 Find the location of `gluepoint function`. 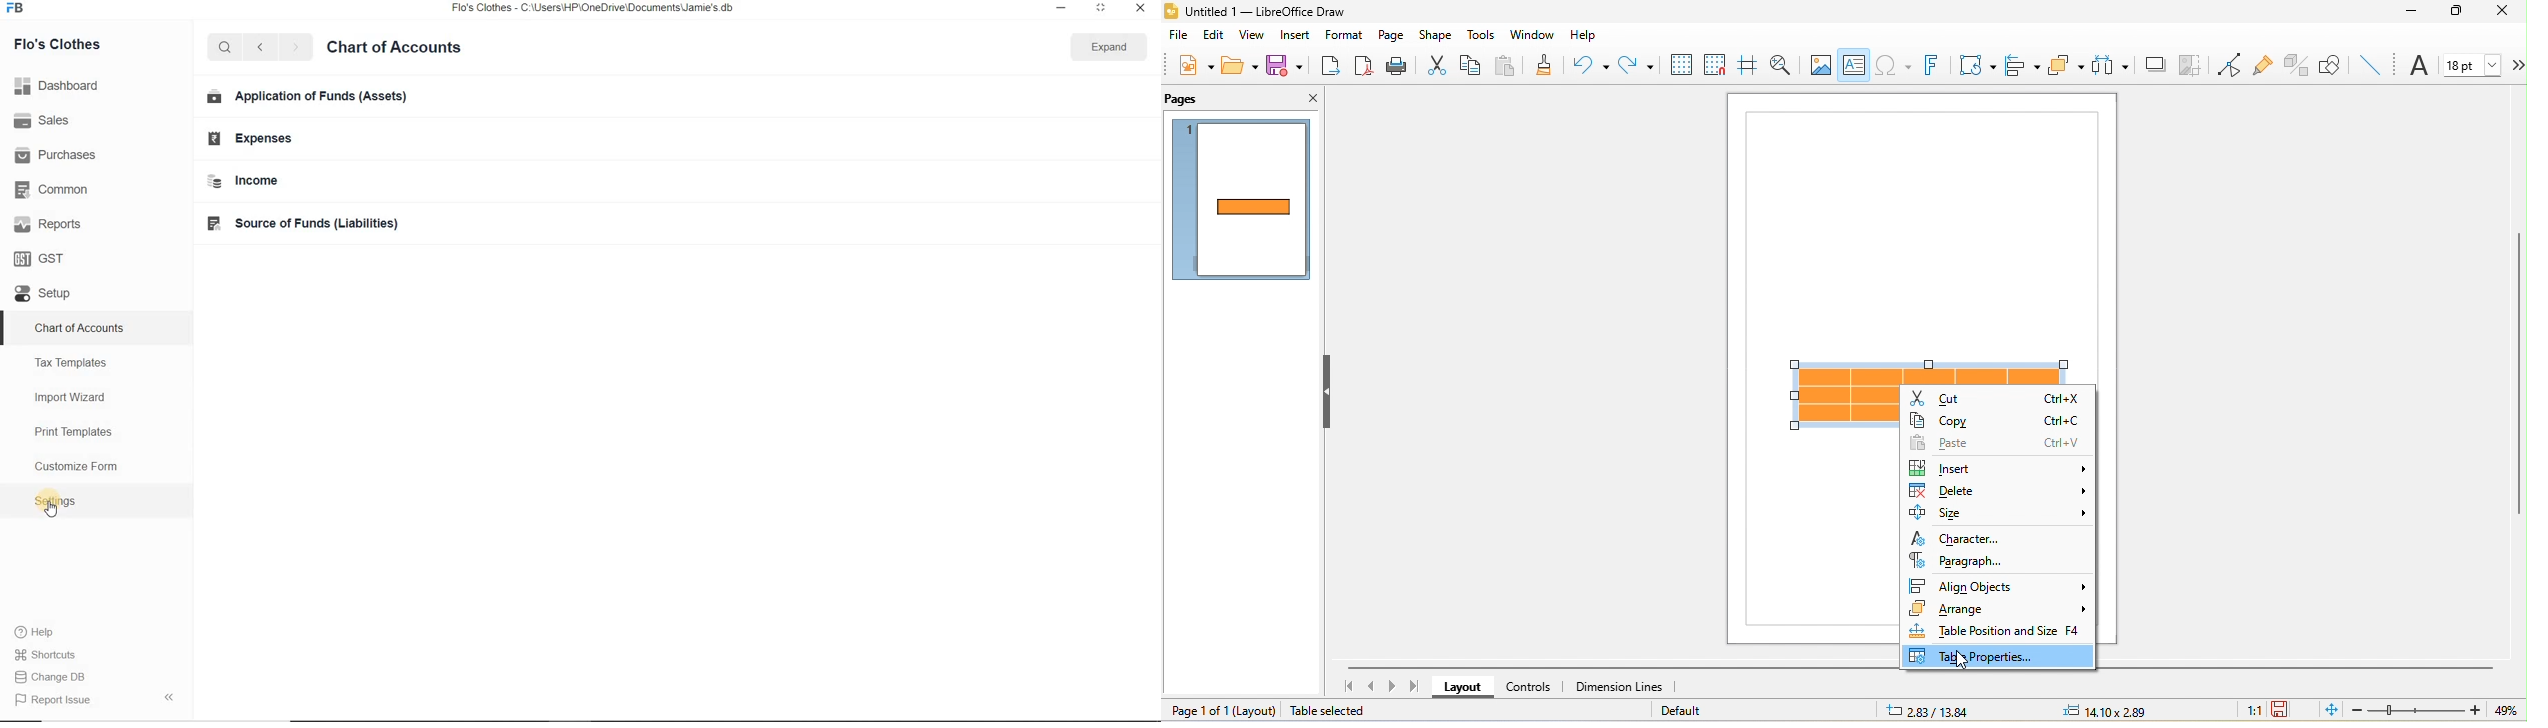

gluepoint function is located at coordinates (2265, 65).